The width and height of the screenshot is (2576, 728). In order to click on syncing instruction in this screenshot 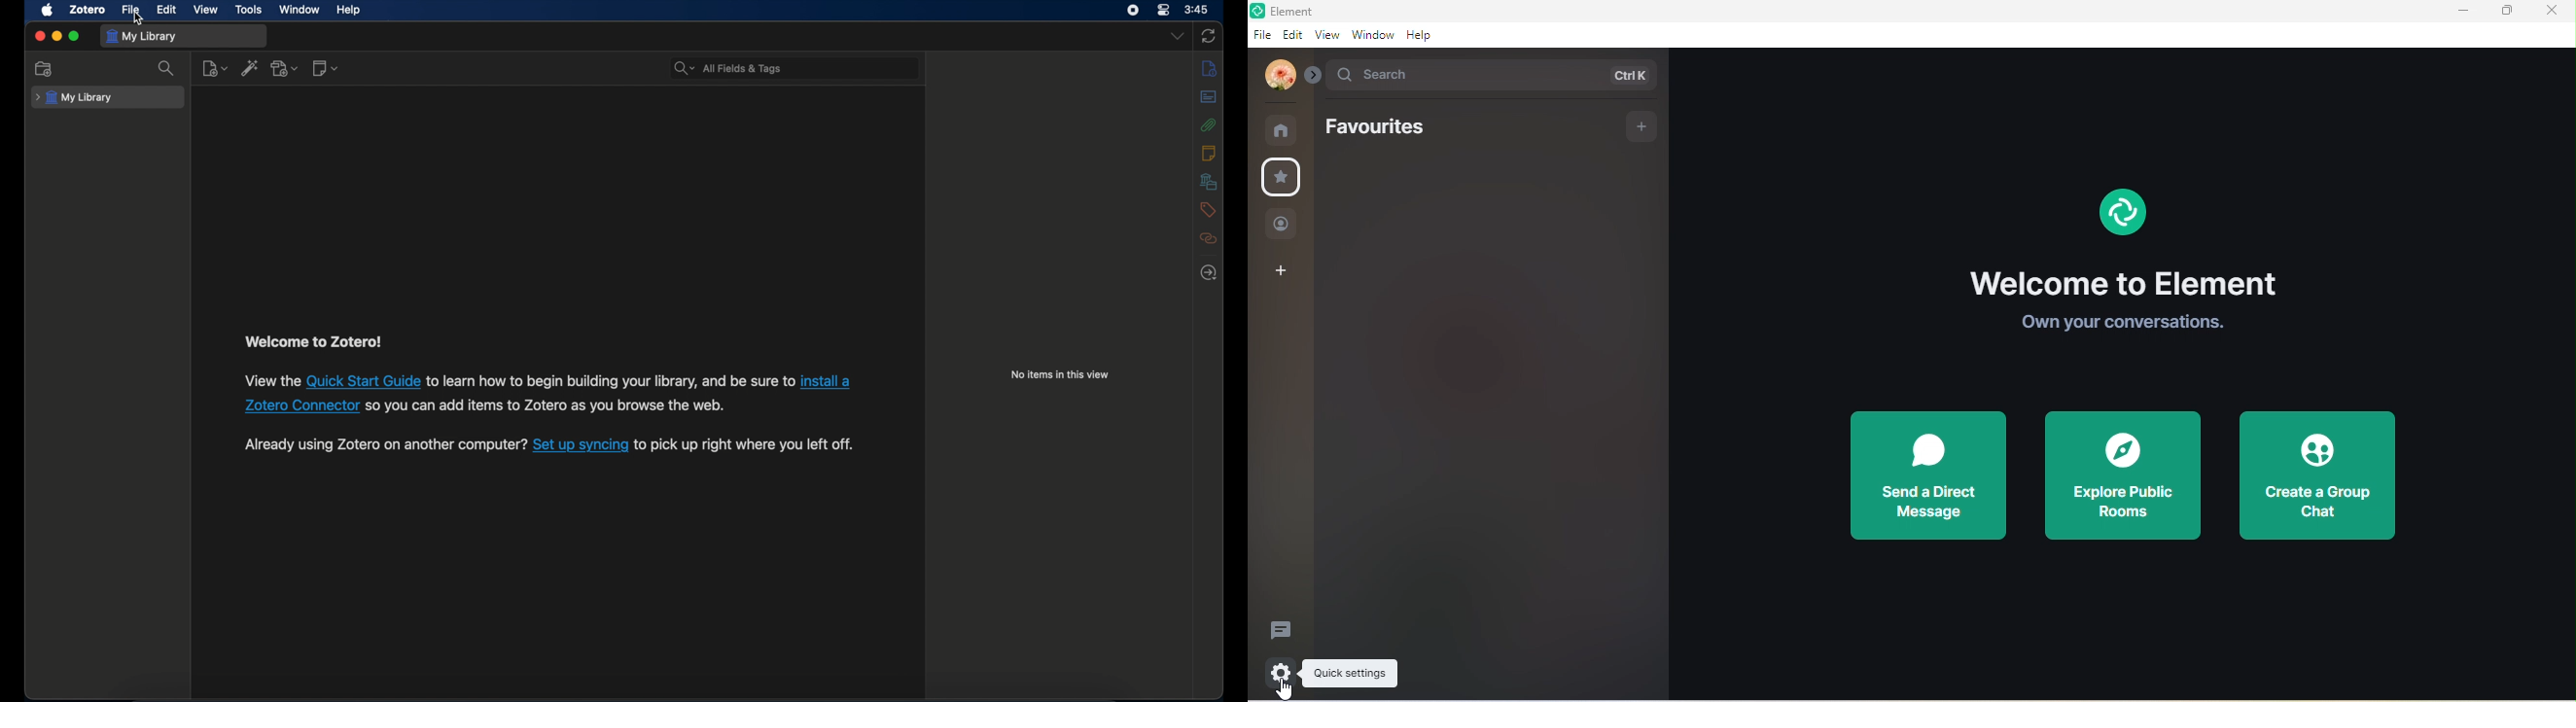, I will do `click(547, 446)`.